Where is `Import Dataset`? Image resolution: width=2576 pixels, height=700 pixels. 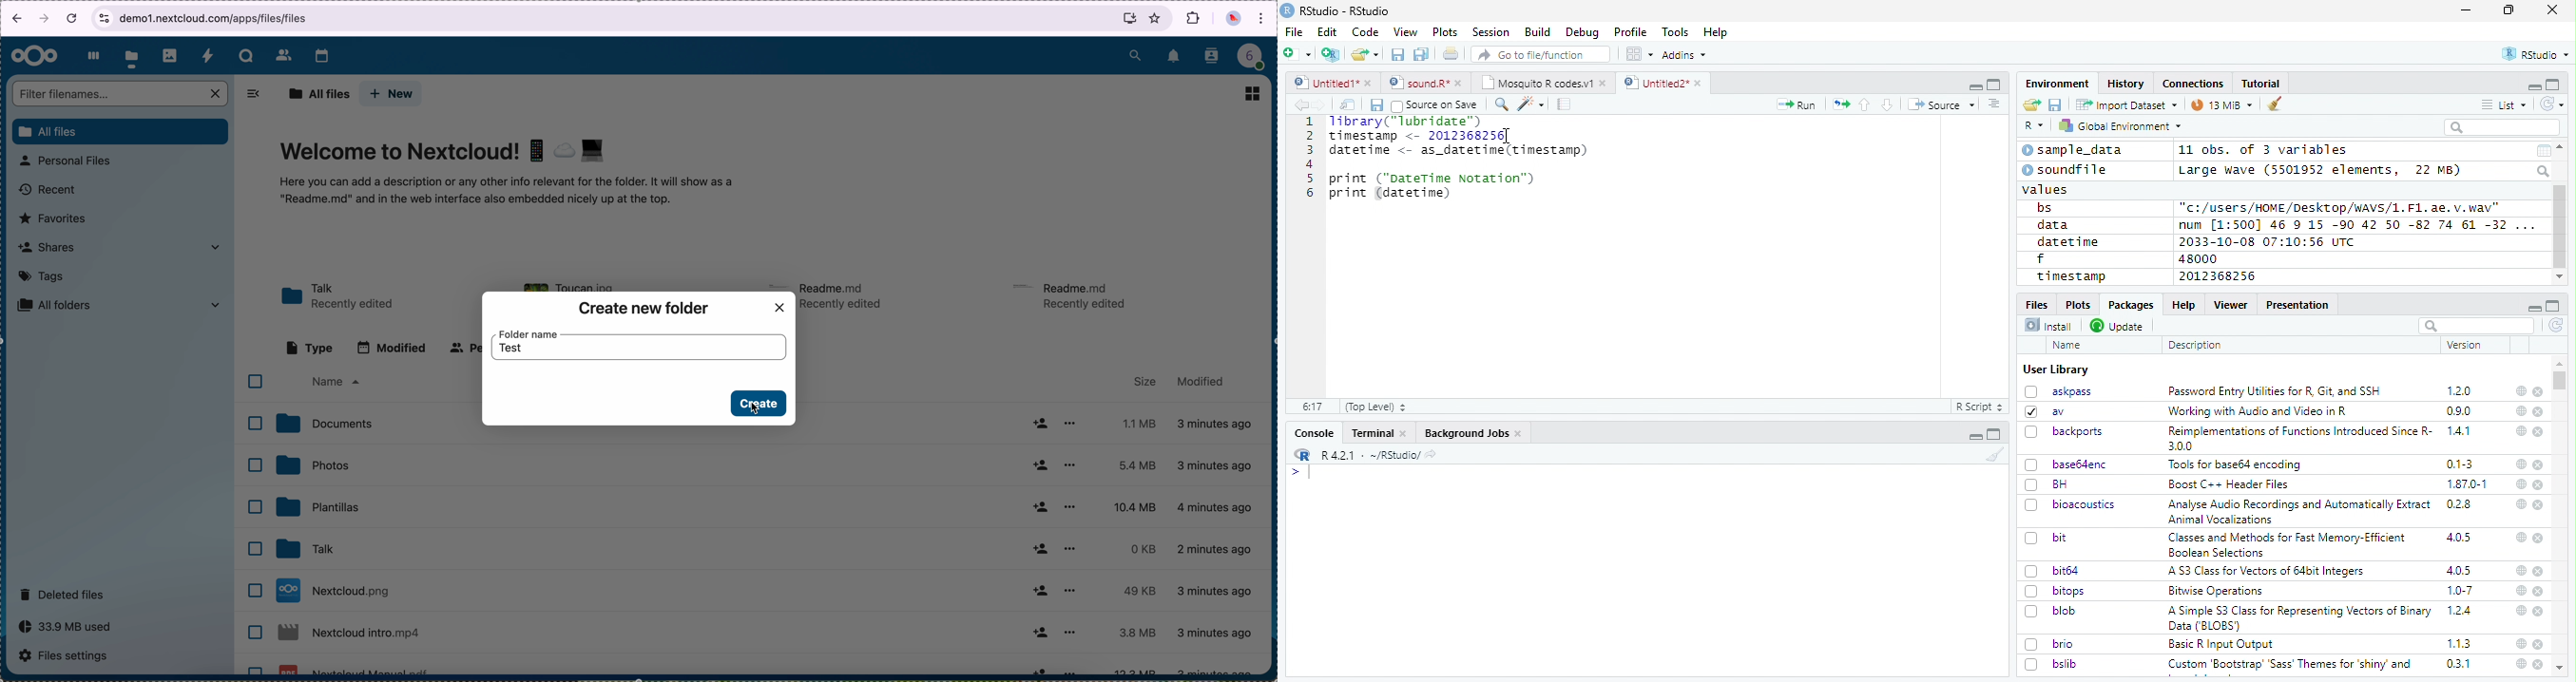
Import Dataset is located at coordinates (2126, 104).